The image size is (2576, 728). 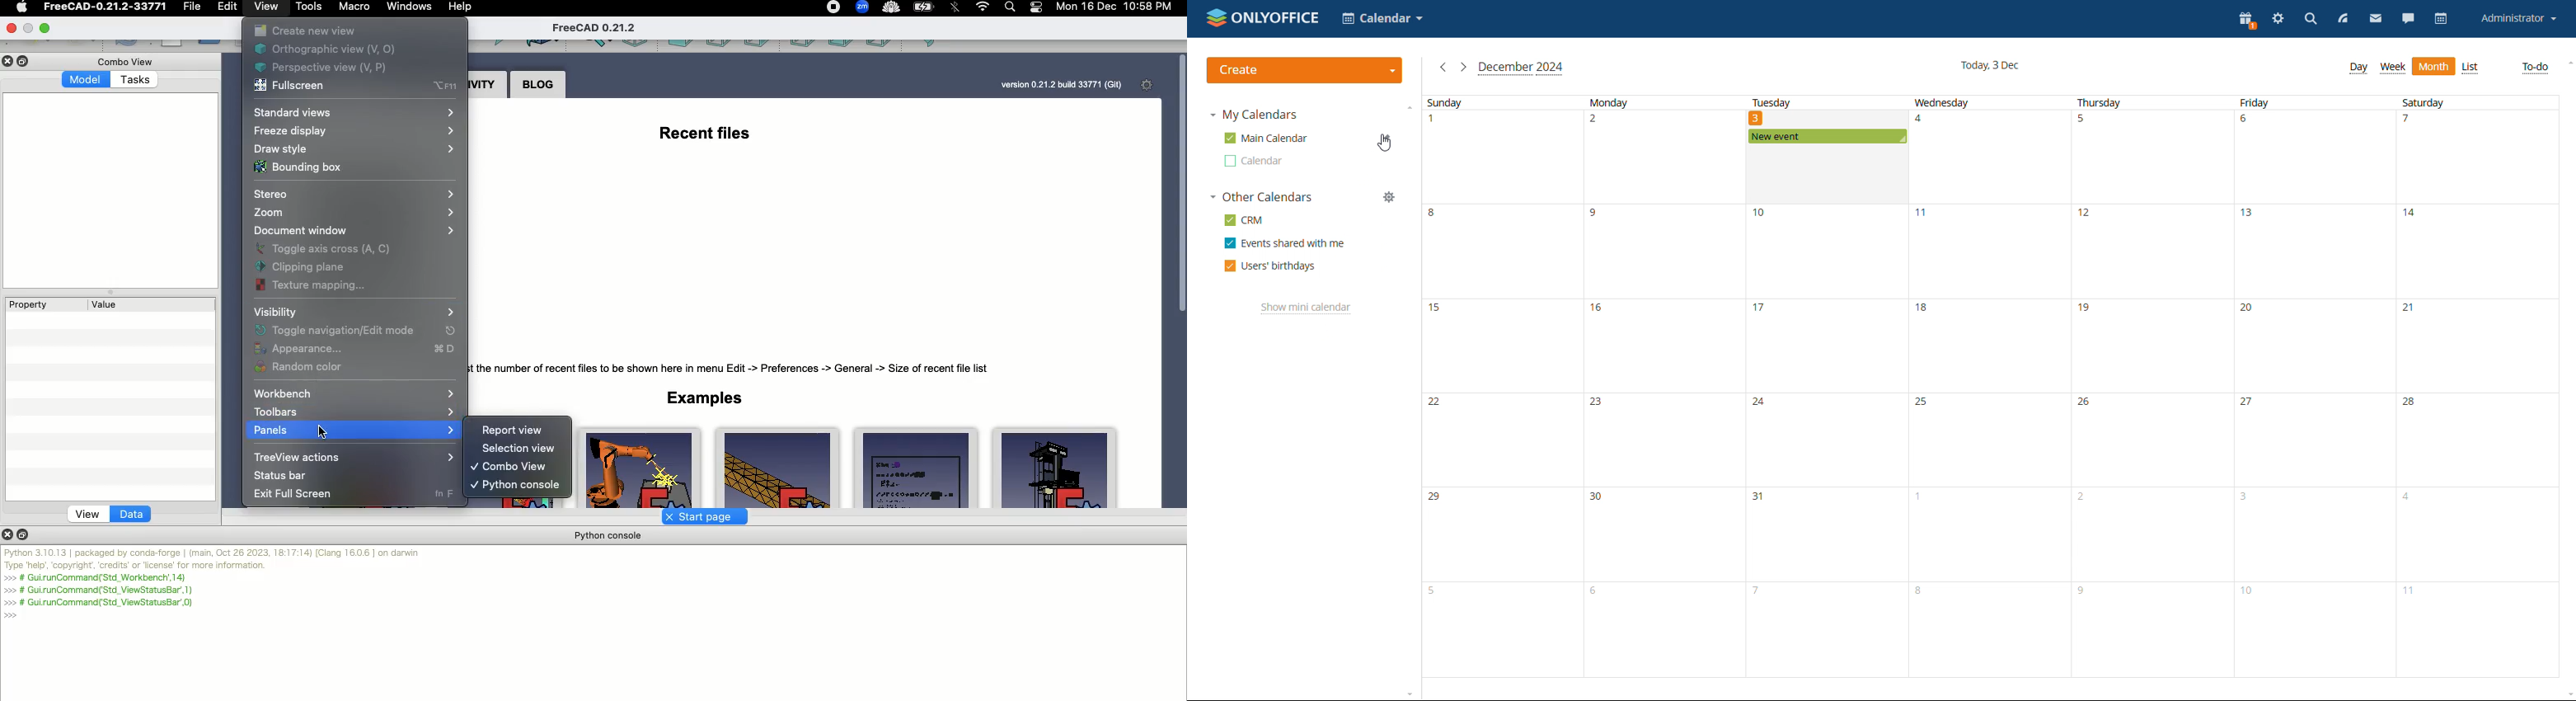 What do you see at coordinates (1180, 278) in the screenshot?
I see `Scroll` at bounding box center [1180, 278].